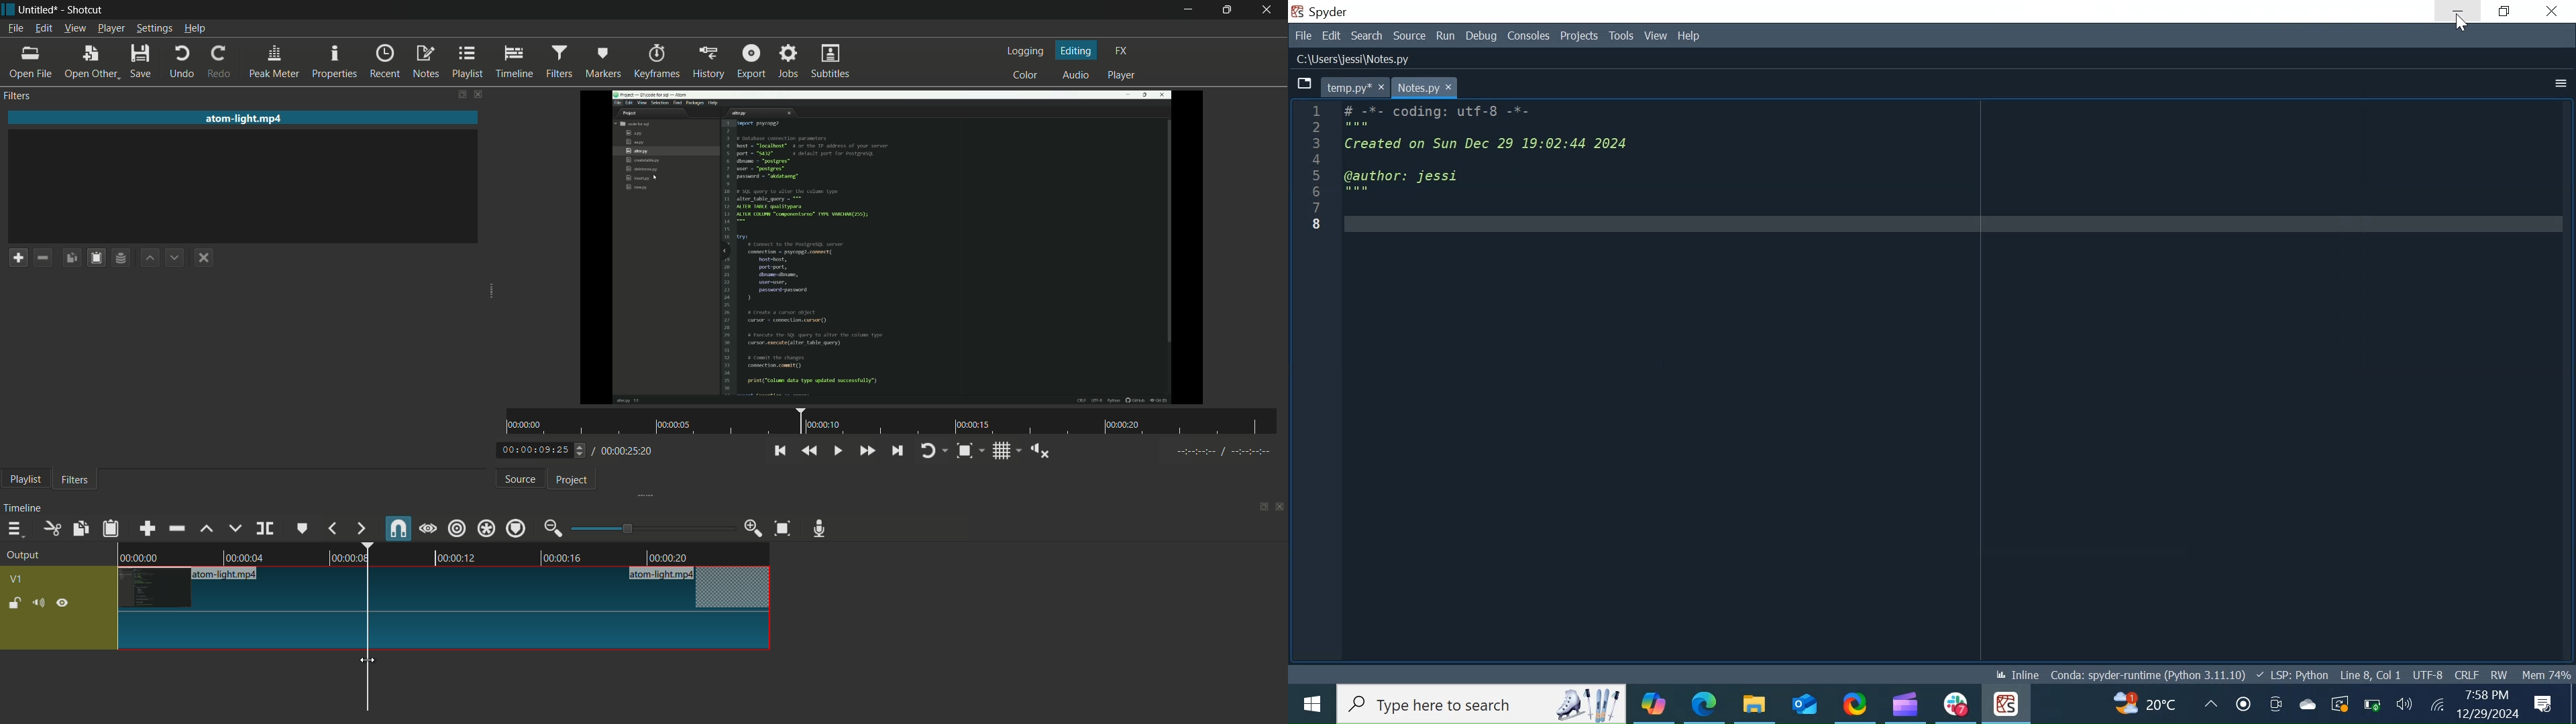  What do you see at coordinates (1230, 10) in the screenshot?
I see `maximize` at bounding box center [1230, 10].